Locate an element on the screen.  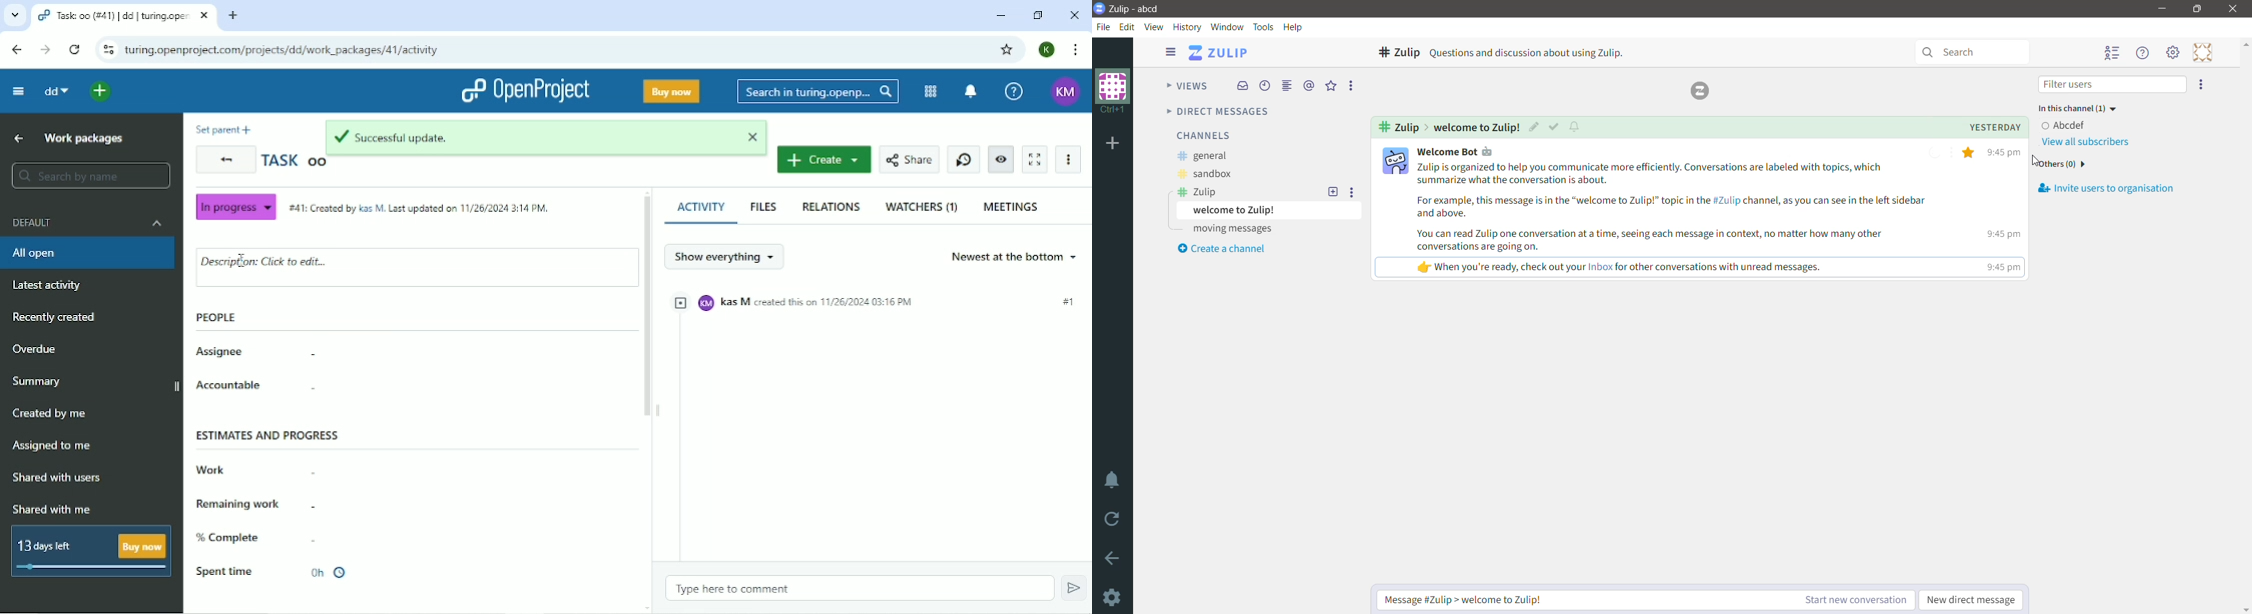
sandbox is located at coordinates (1204, 175).